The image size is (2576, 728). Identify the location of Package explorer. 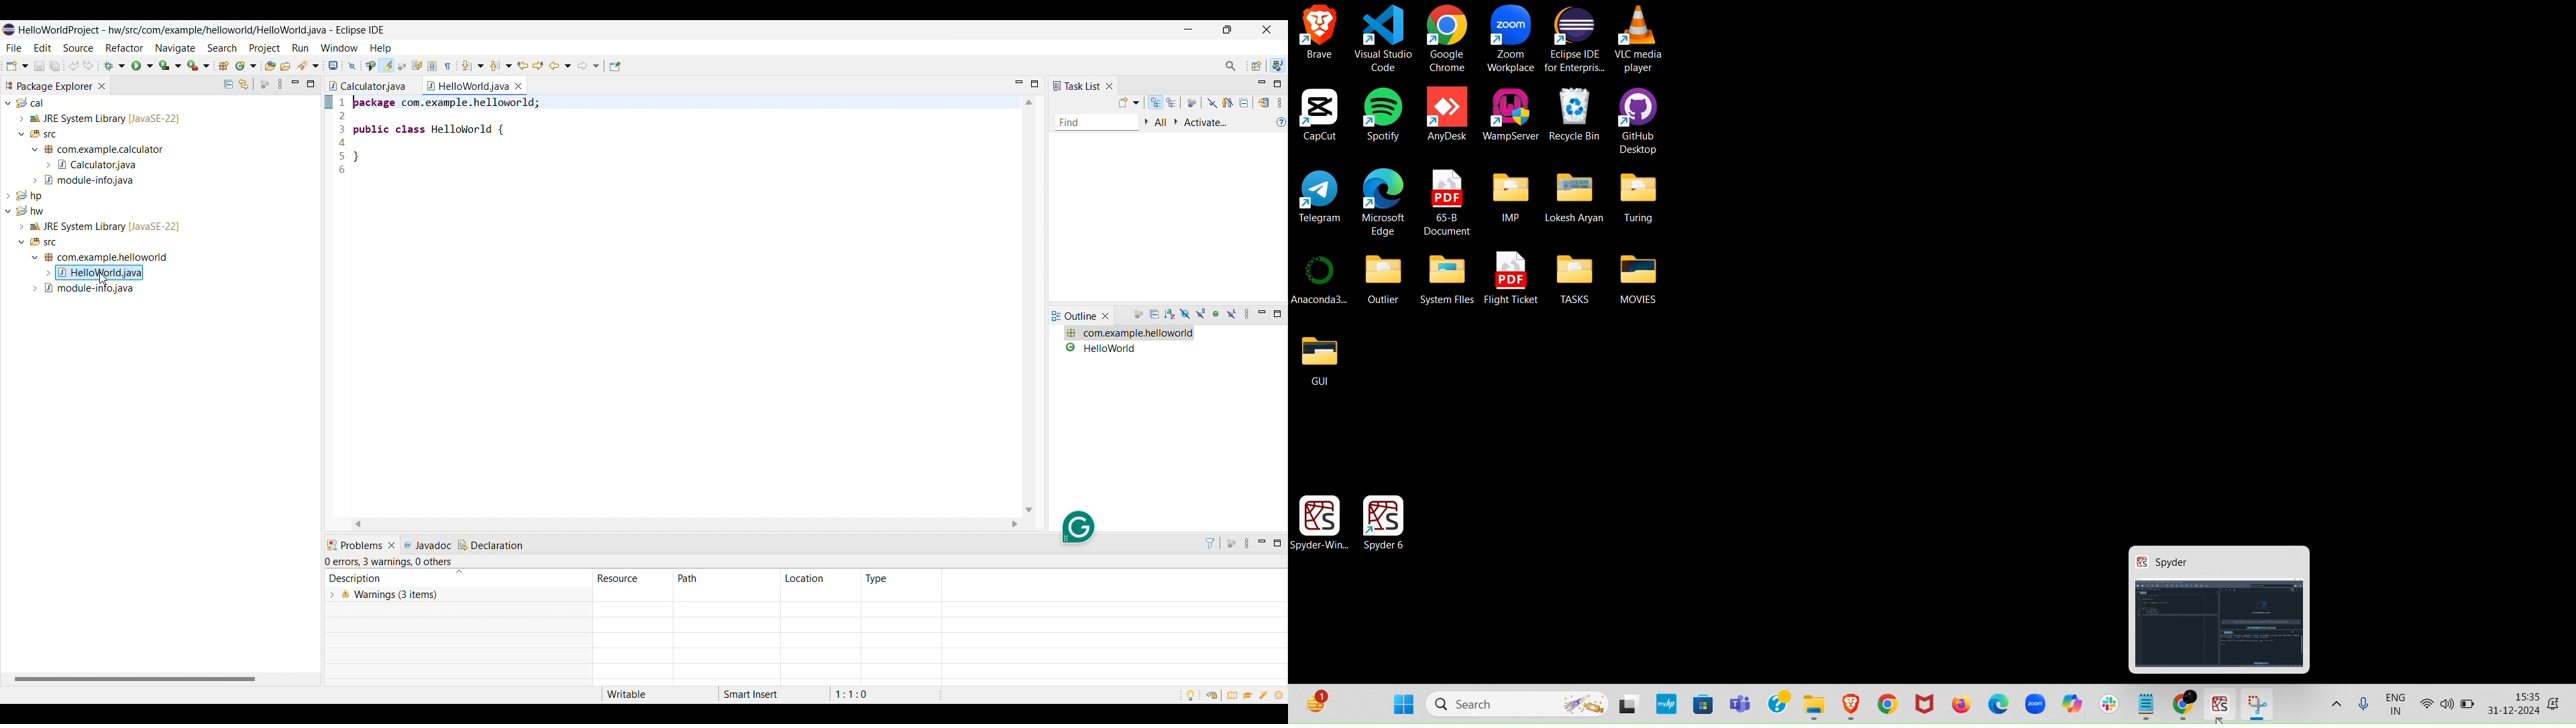
(48, 86).